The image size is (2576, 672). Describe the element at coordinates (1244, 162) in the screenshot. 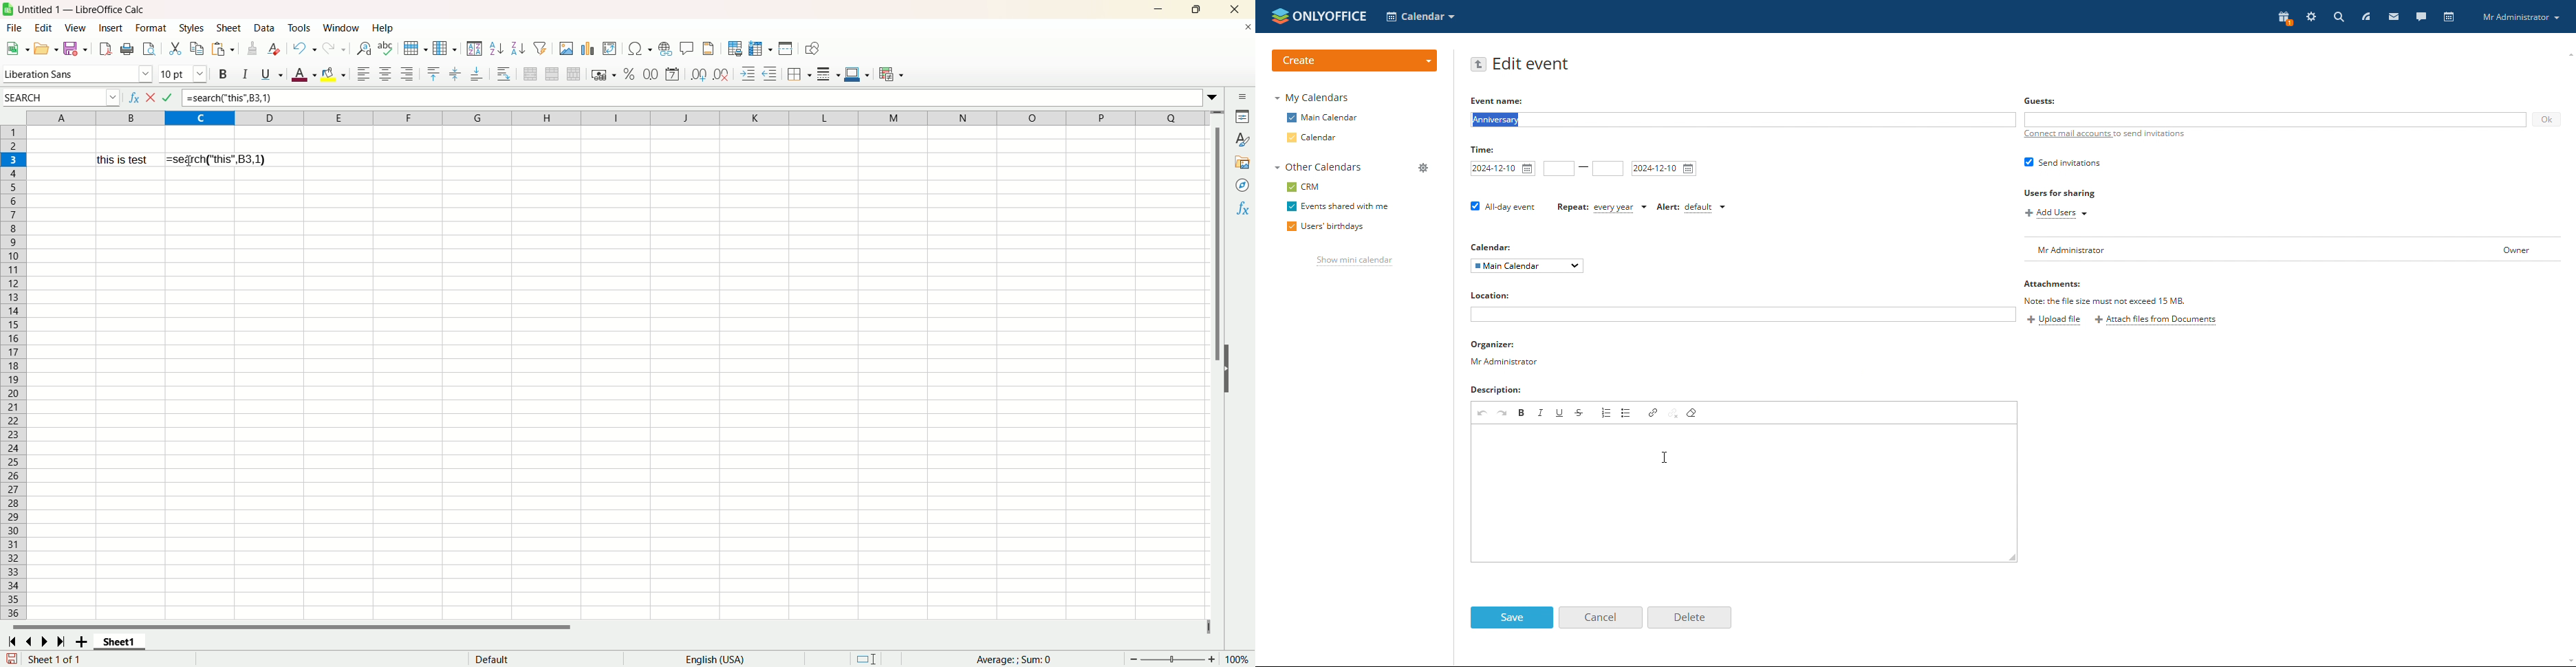

I see `gallery` at that location.